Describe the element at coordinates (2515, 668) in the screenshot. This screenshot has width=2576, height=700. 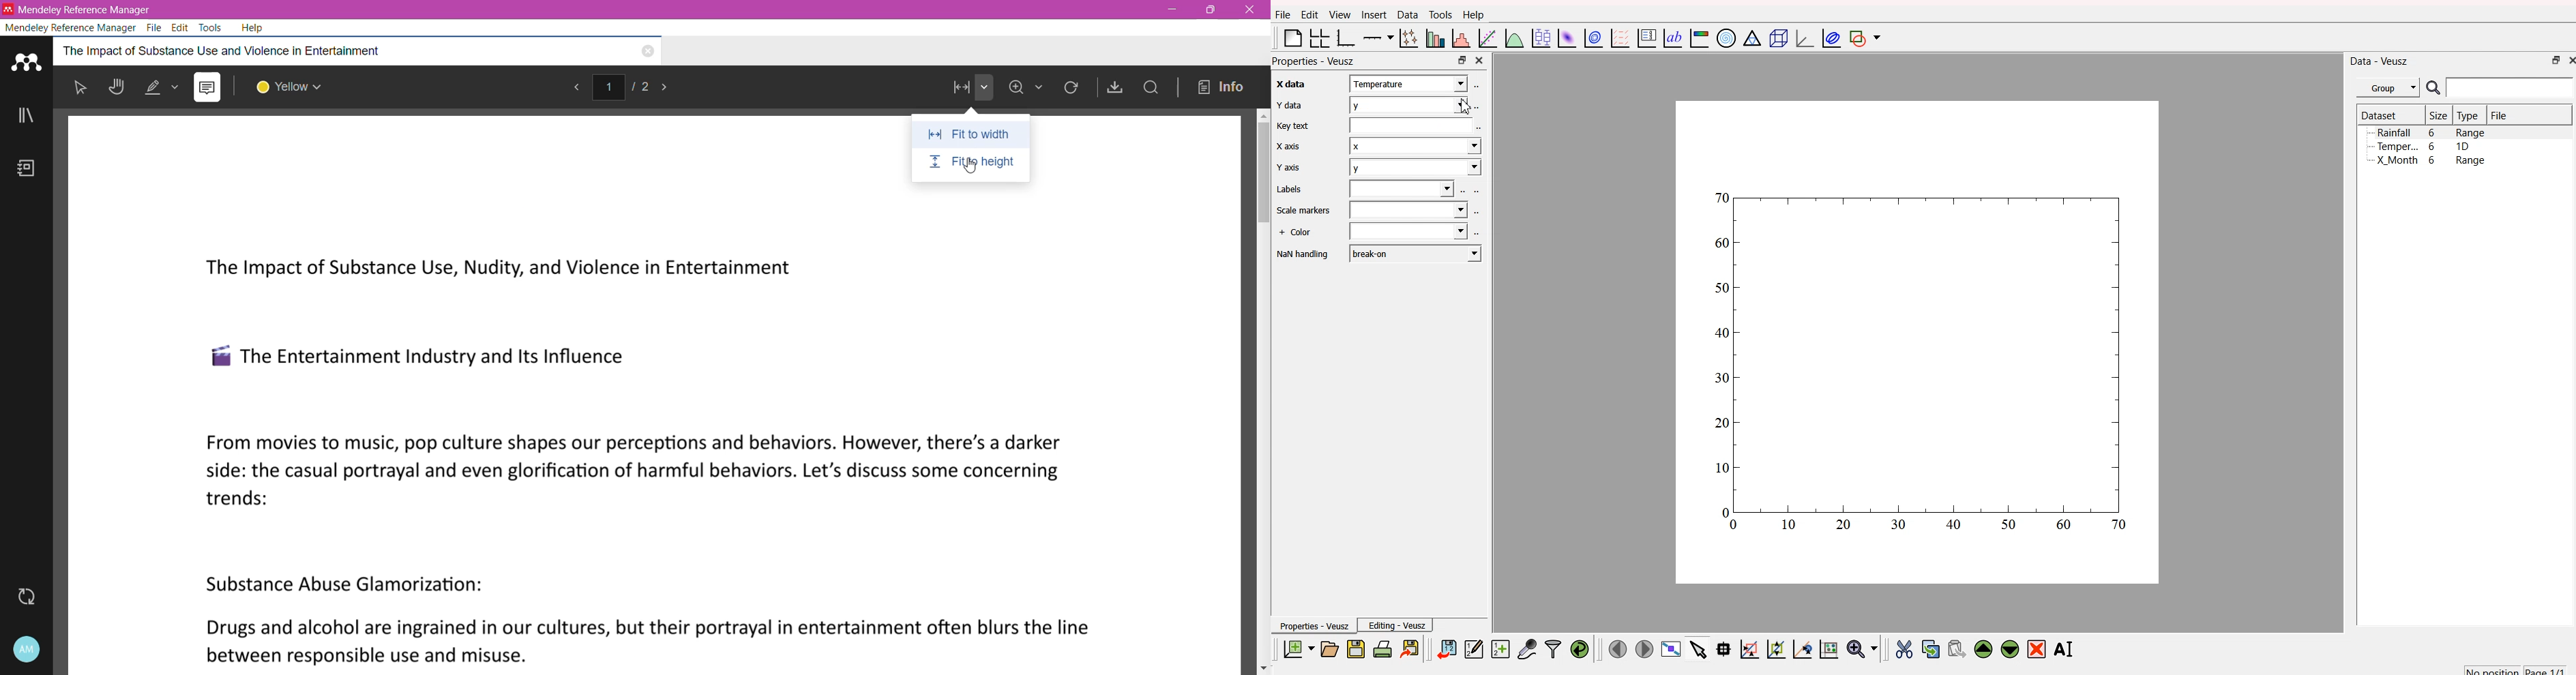
I see `no position page 1/1` at that location.